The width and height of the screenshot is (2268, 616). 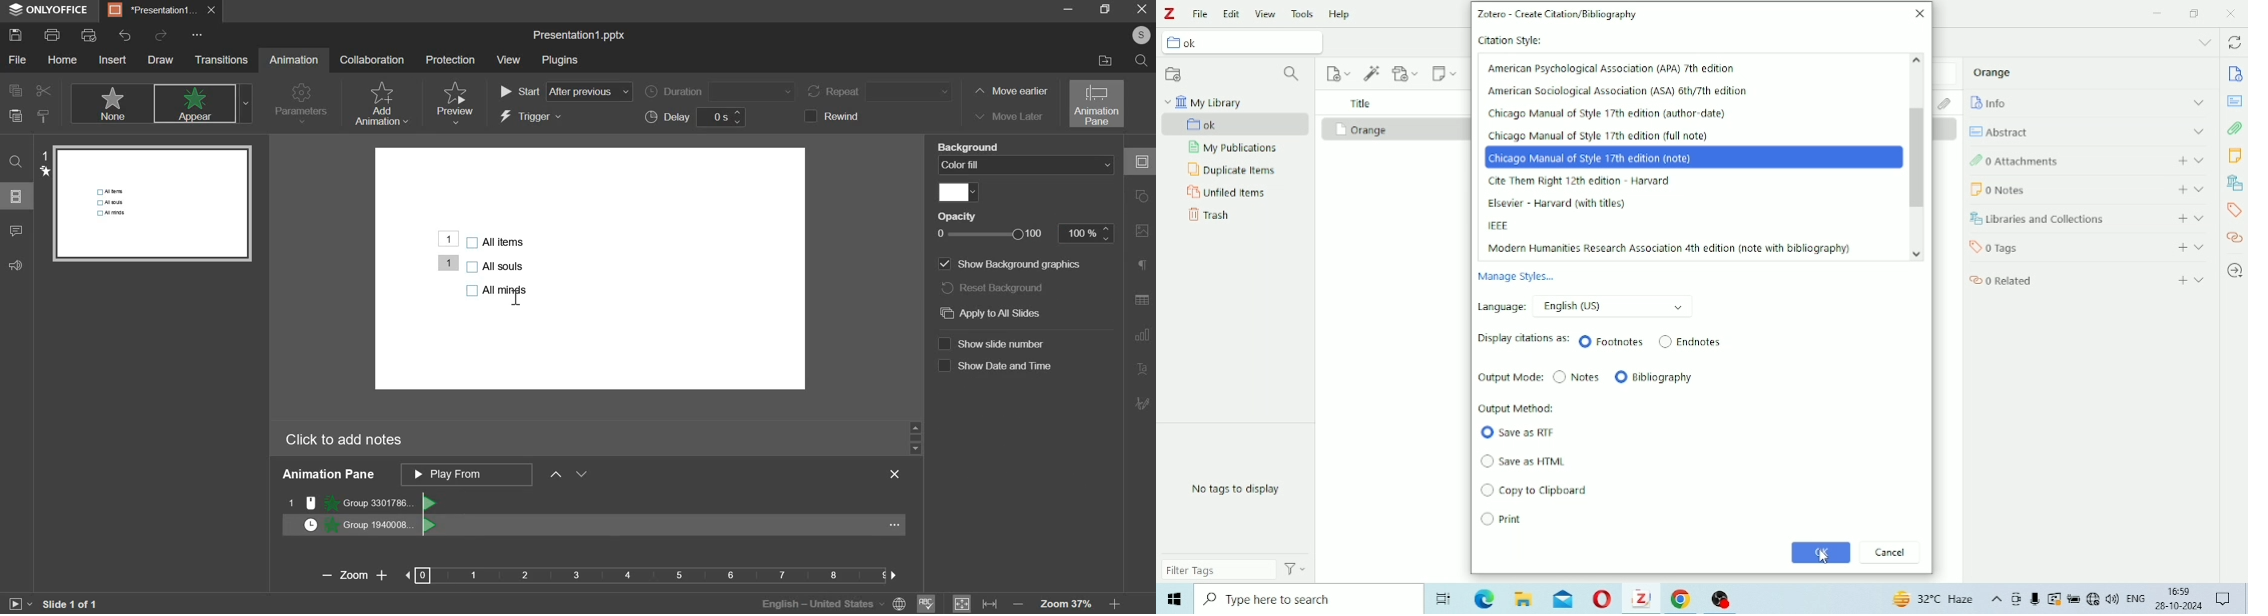 What do you see at coordinates (1557, 204) in the screenshot?
I see `Elsevier - Harvard (with titles)` at bounding box center [1557, 204].